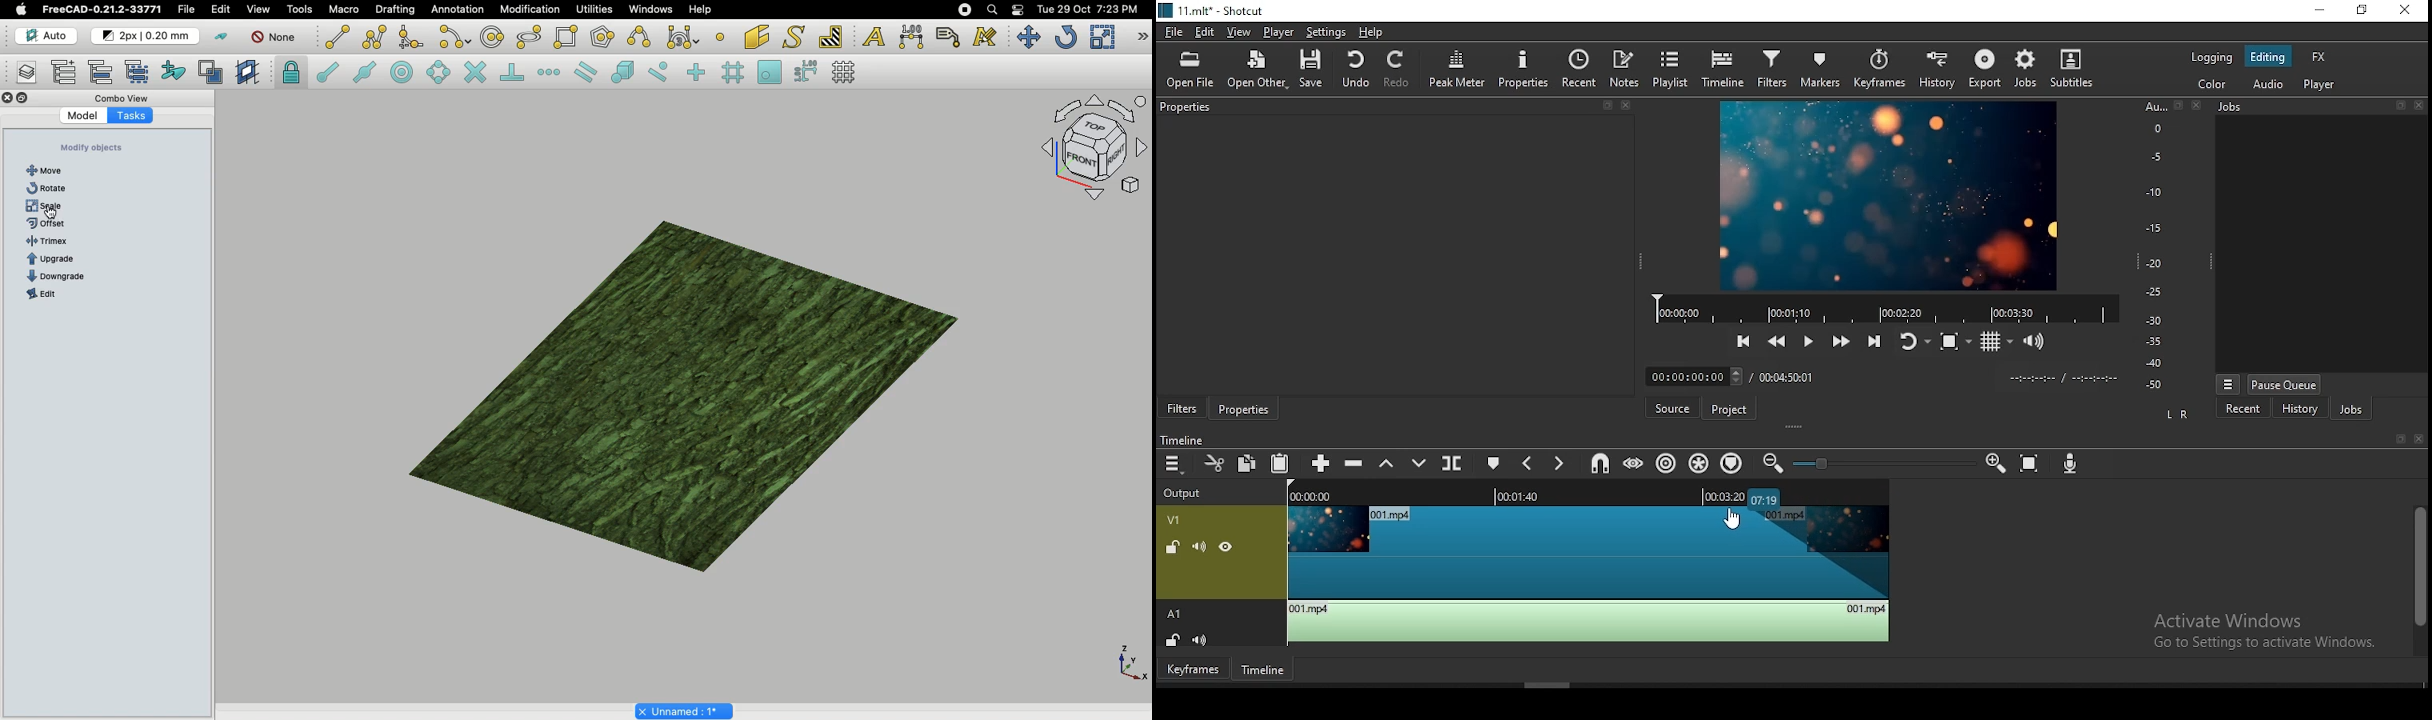  What do you see at coordinates (65, 71) in the screenshot?
I see `Add new named group` at bounding box center [65, 71].